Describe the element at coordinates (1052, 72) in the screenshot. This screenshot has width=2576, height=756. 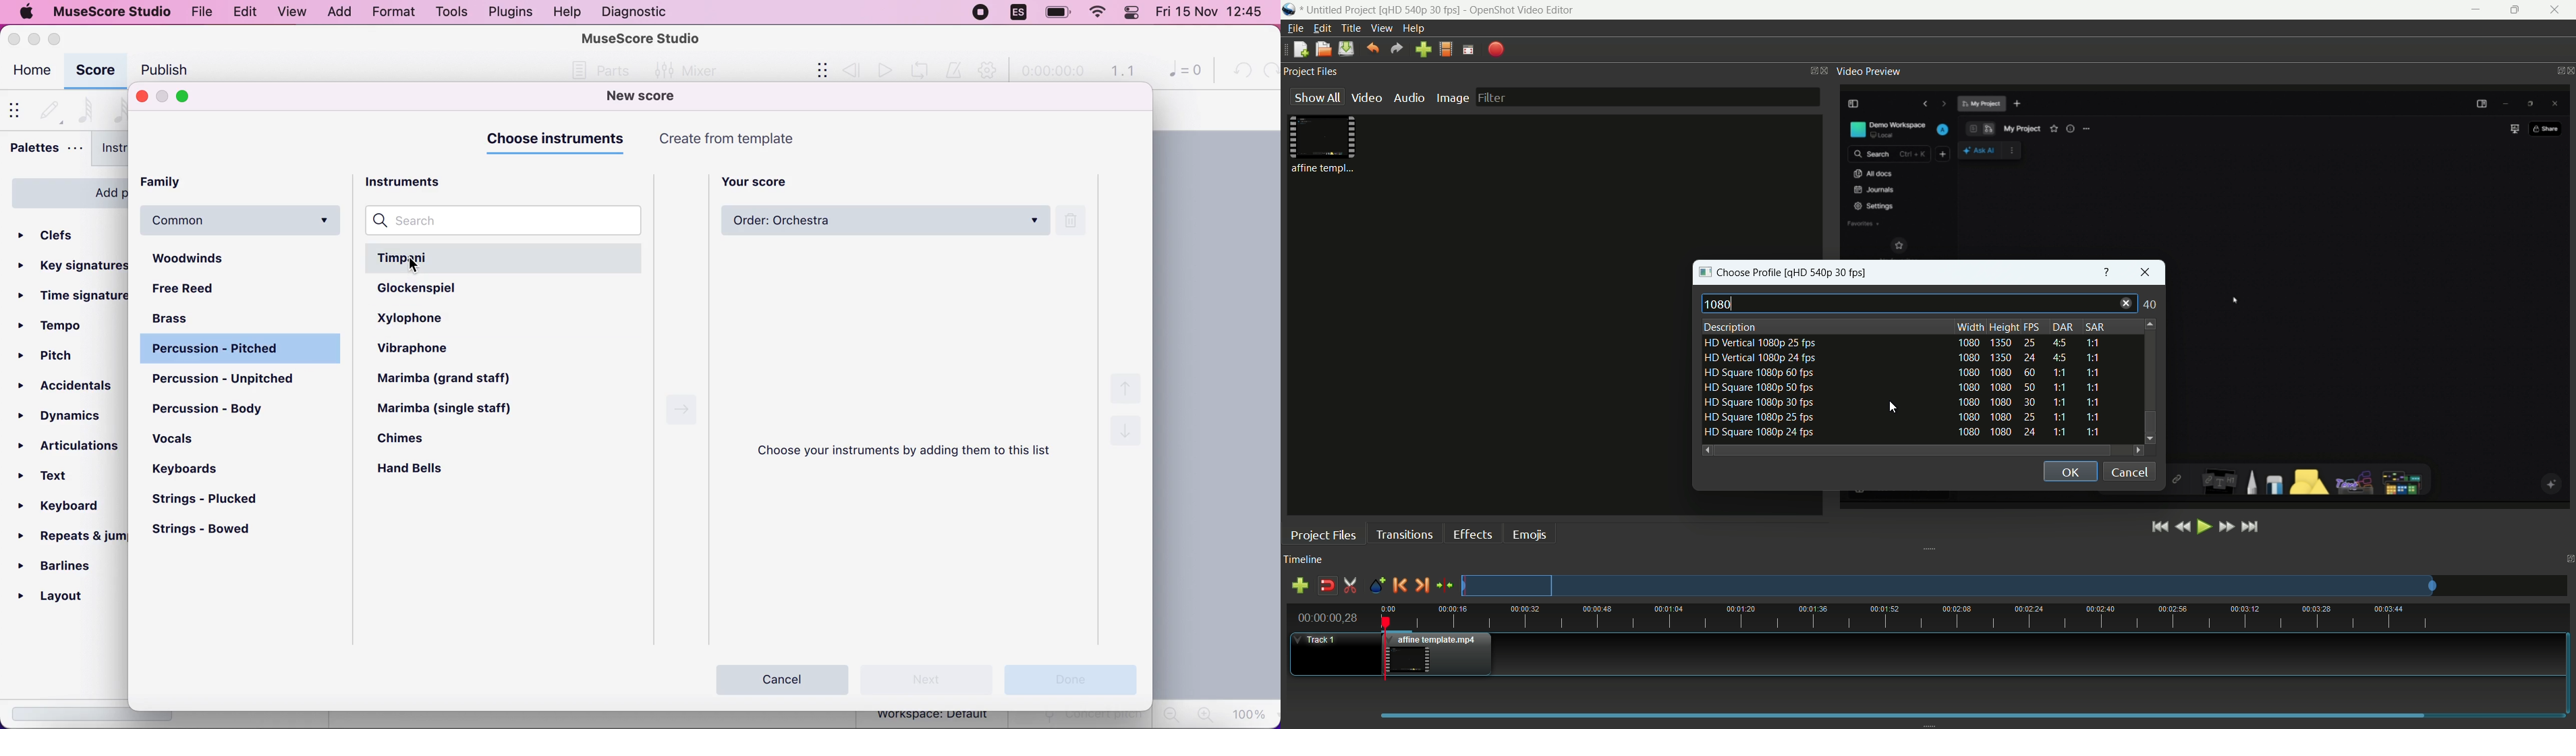
I see `time` at that location.